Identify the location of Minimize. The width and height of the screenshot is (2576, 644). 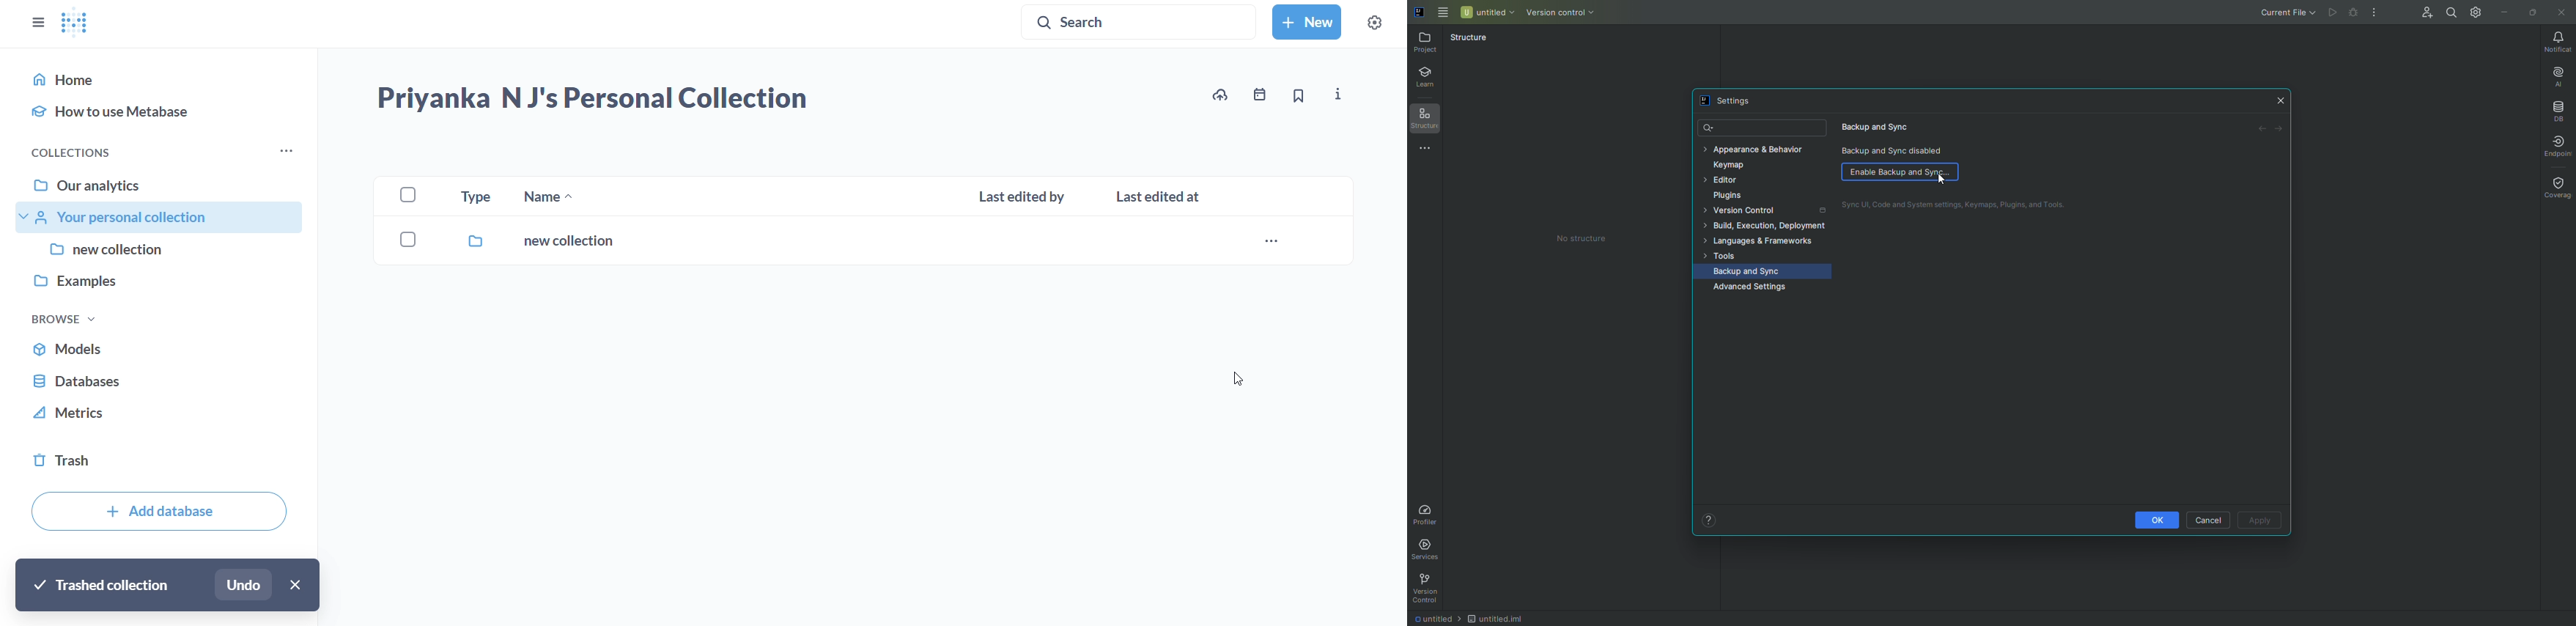
(2504, 11).